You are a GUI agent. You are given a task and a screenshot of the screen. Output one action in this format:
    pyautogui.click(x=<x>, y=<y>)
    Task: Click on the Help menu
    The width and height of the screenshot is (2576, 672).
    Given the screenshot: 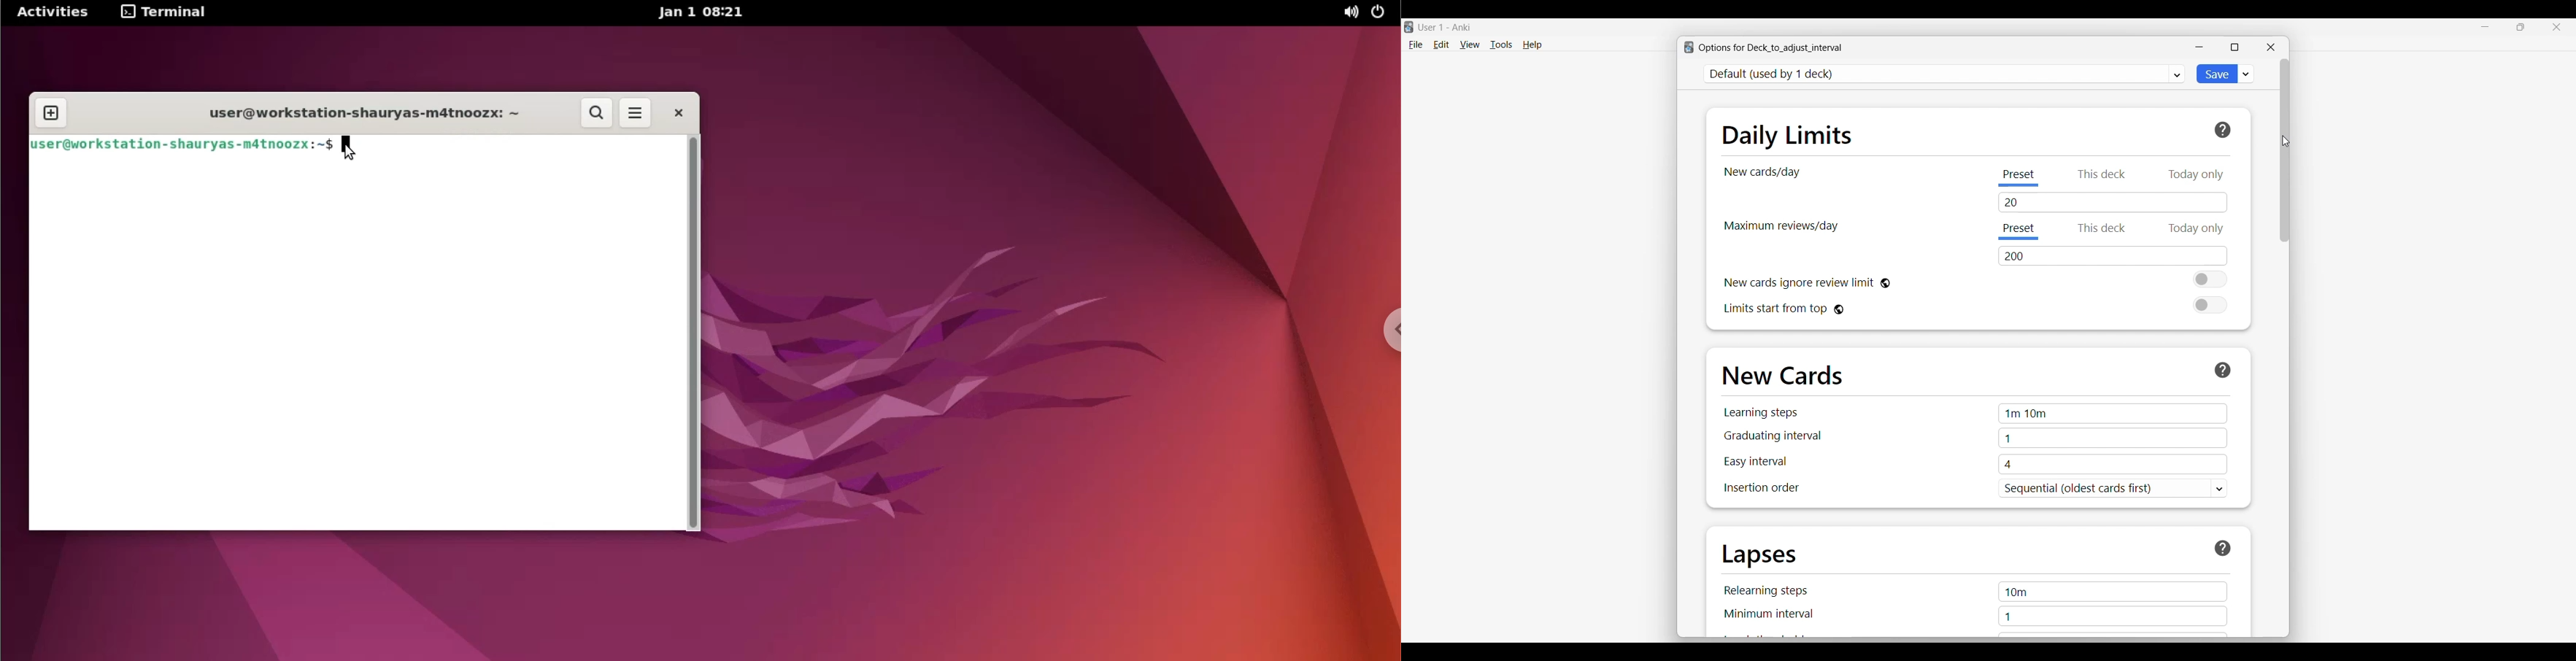 What is the action you would take?
    pyautogui.click(x=1532, y=45)
    